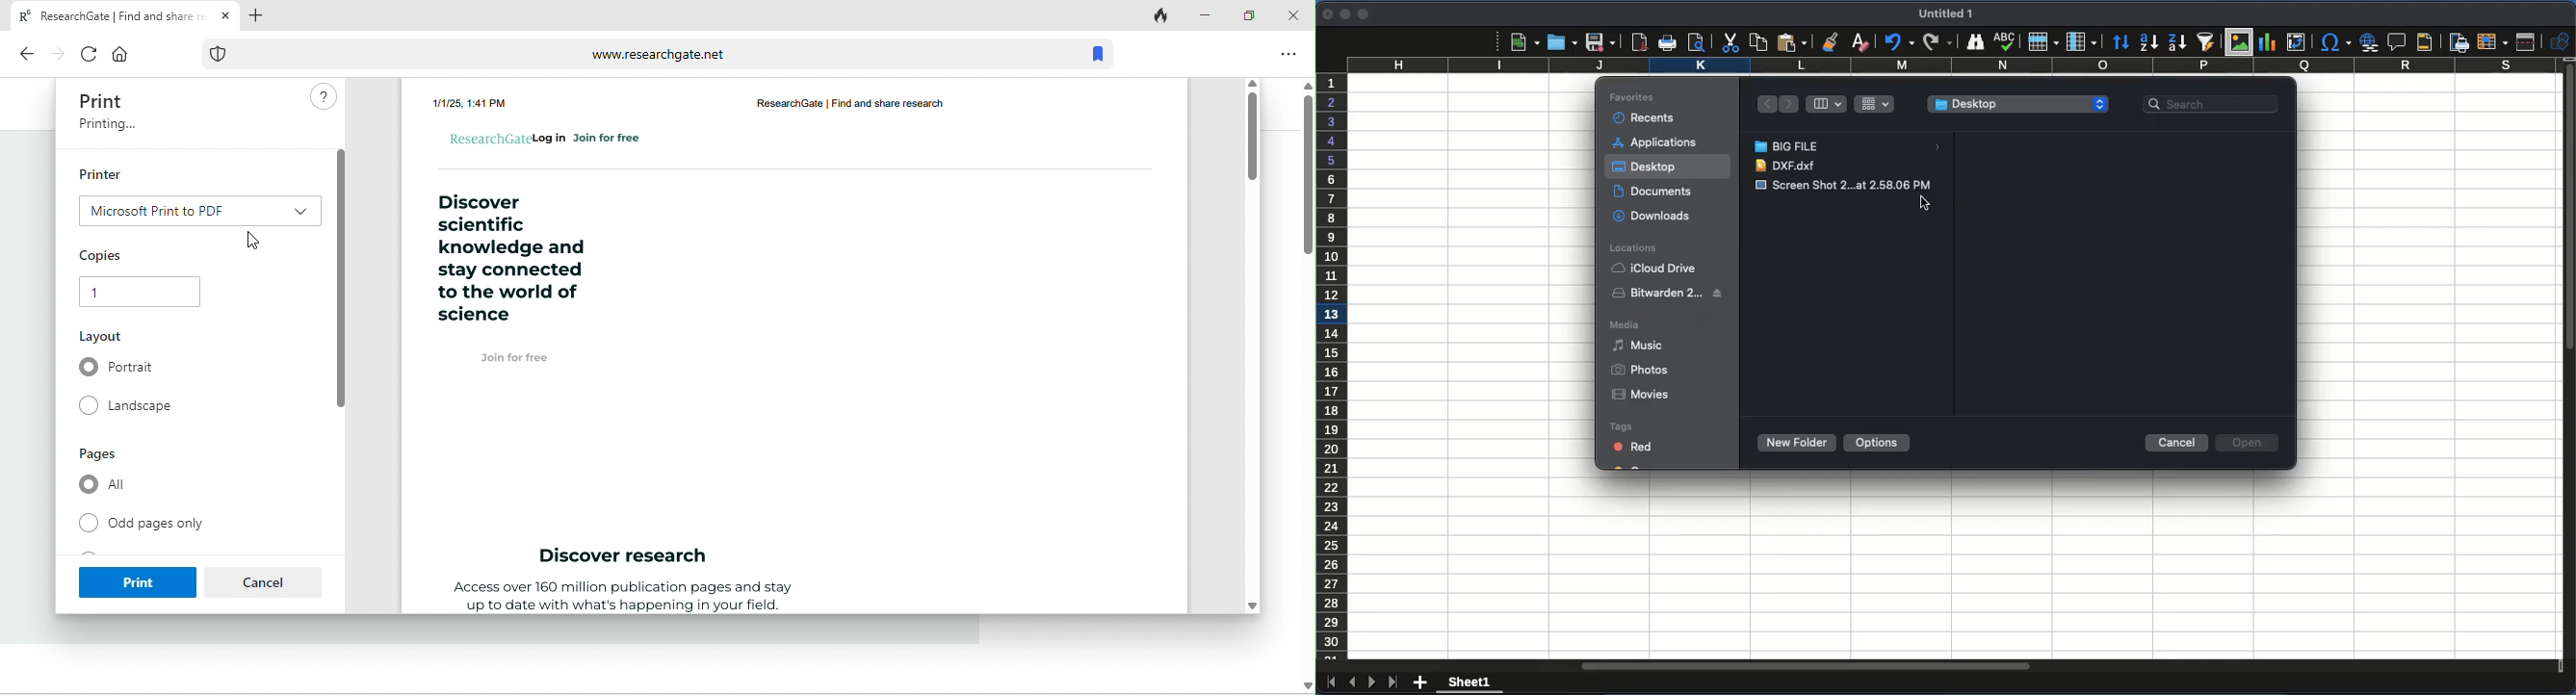 The height and width of the screenshot is (700, 2576). I want to click on red, so click(1633, 446).